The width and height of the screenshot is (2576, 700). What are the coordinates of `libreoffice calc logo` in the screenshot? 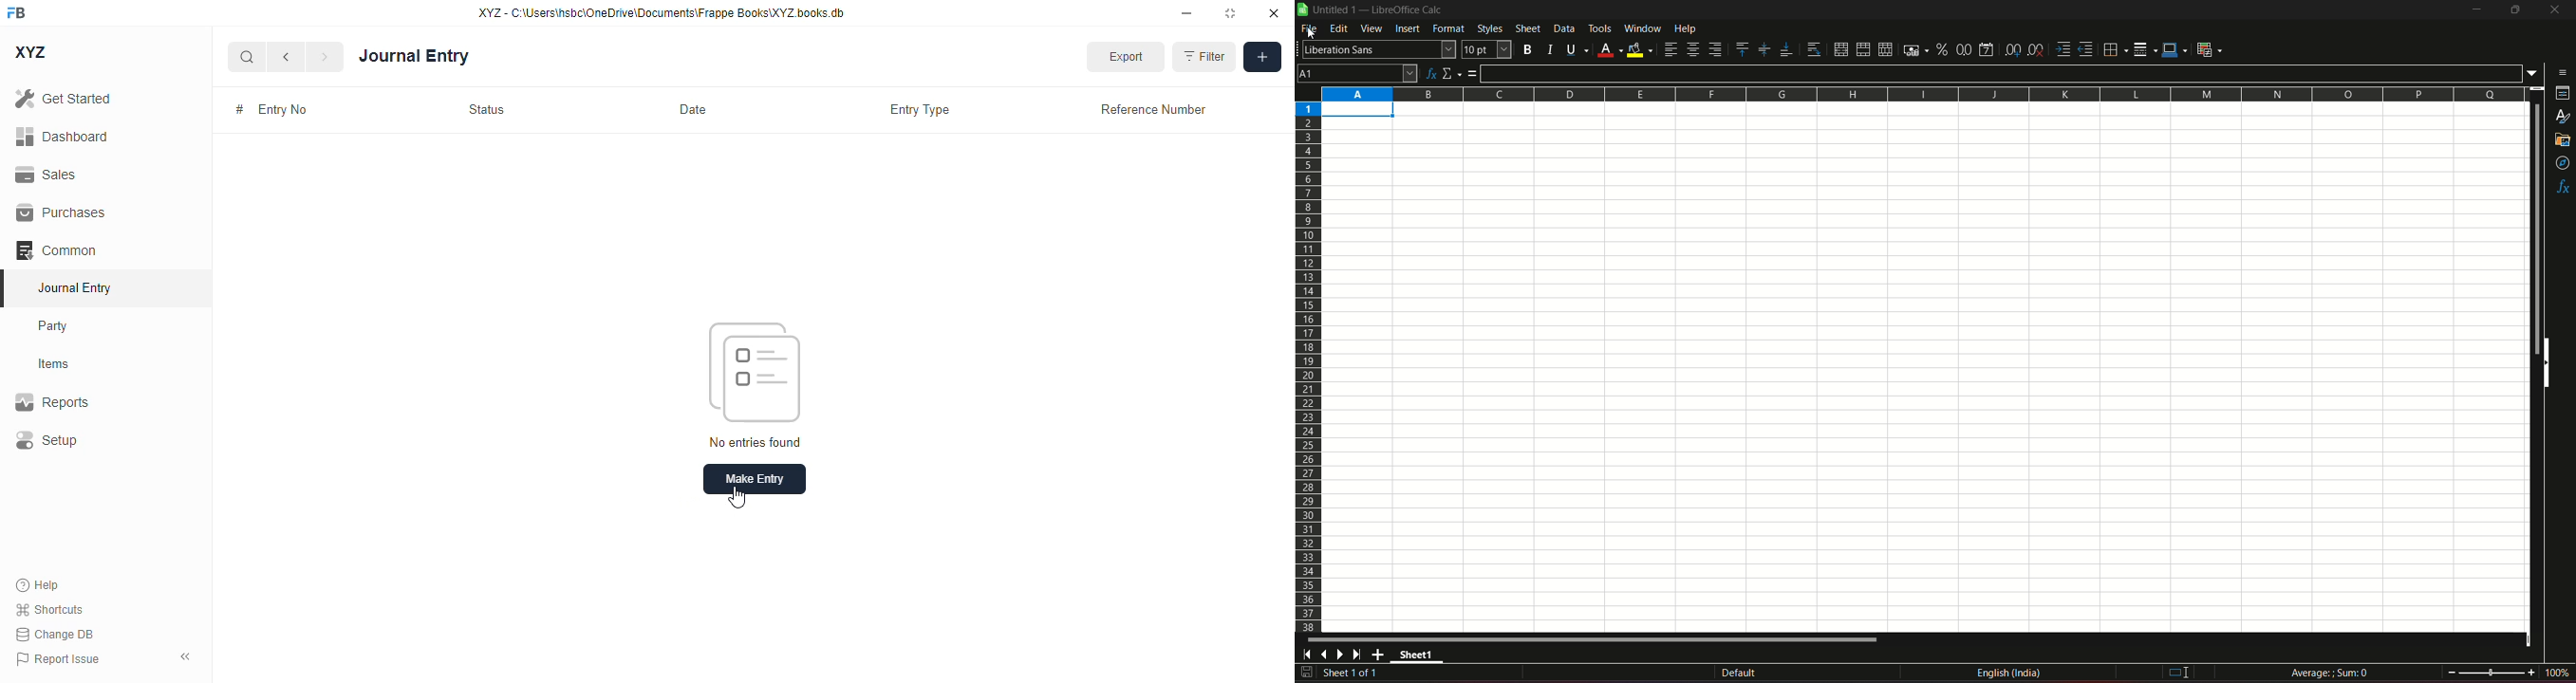 It's located at (1303, 11).